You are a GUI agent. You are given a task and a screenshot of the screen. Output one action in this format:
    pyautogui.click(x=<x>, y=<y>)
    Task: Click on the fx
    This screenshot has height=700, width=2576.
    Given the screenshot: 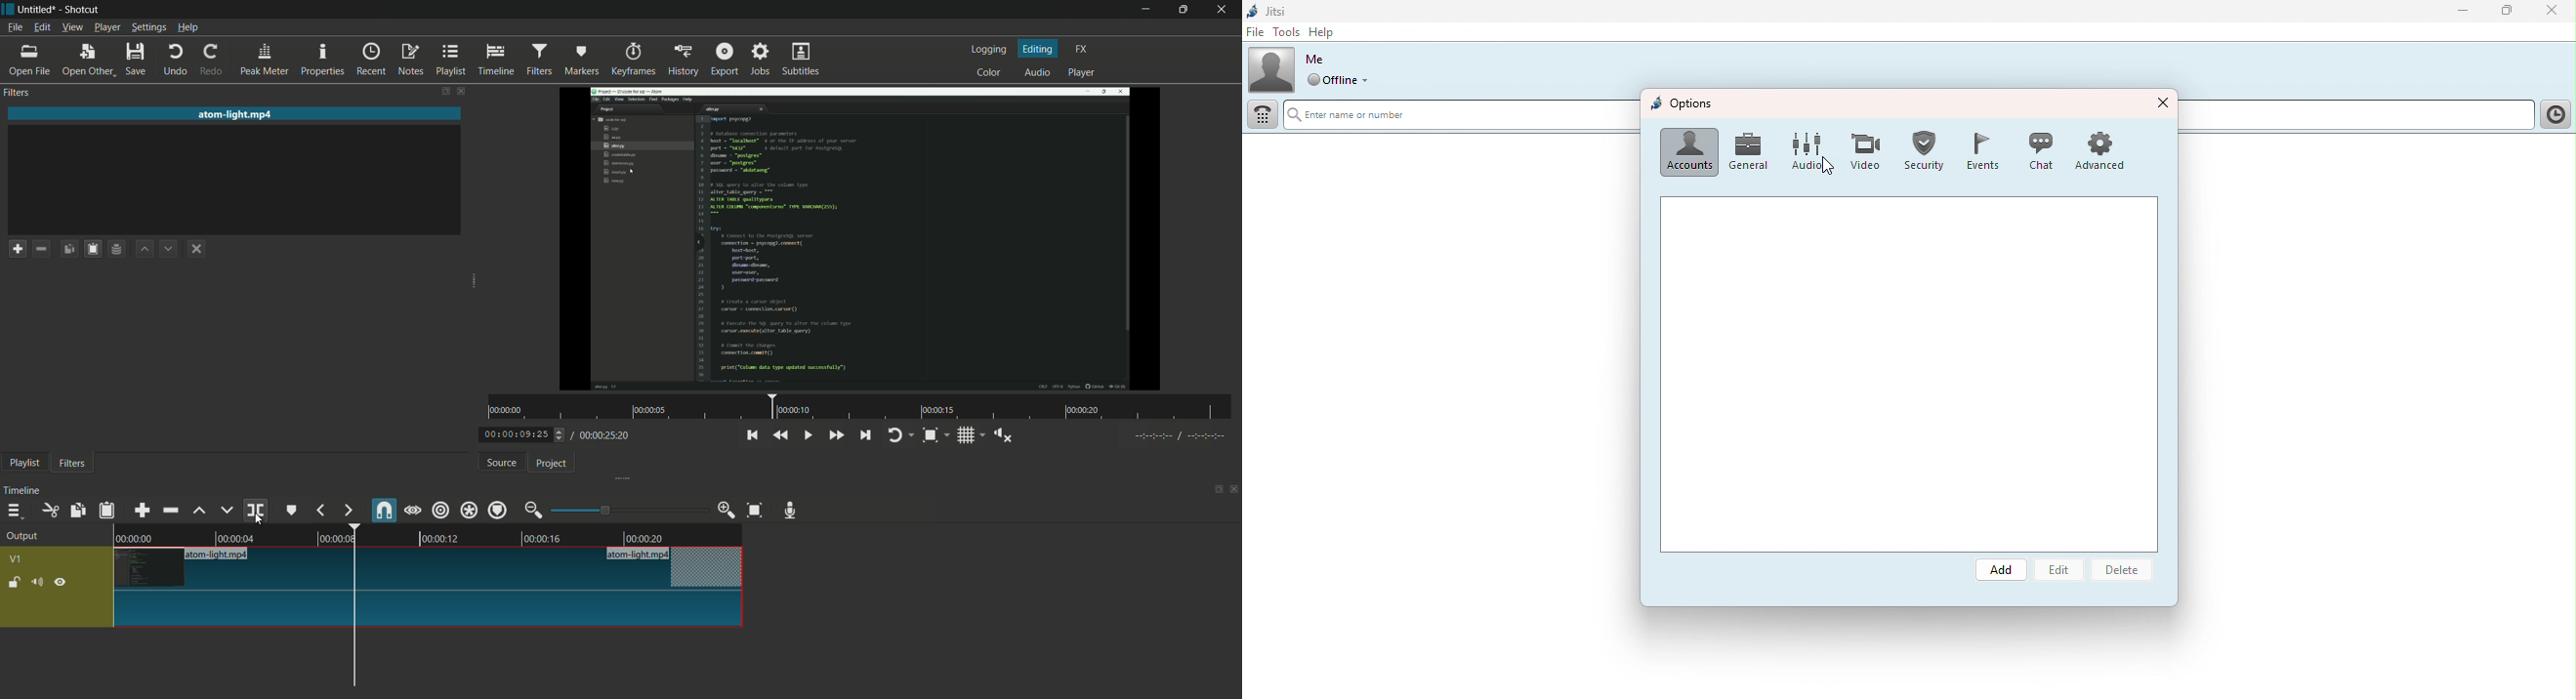 What is the action you would take?
    pyautogui.click(x=1082, y=49)
    